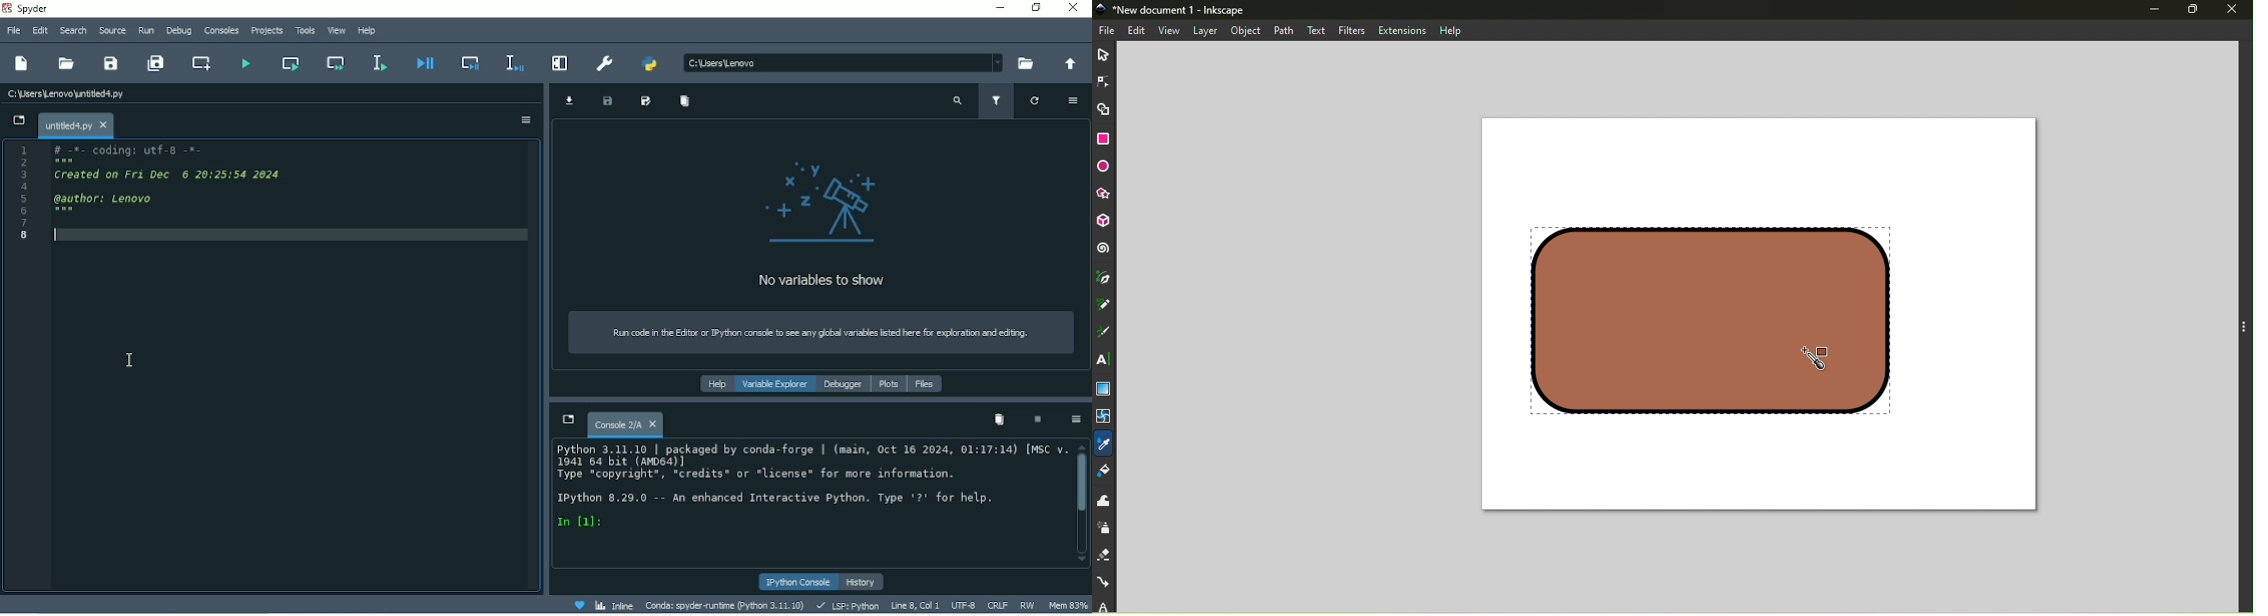  I want to click on scroll down, so click(1075, 560).